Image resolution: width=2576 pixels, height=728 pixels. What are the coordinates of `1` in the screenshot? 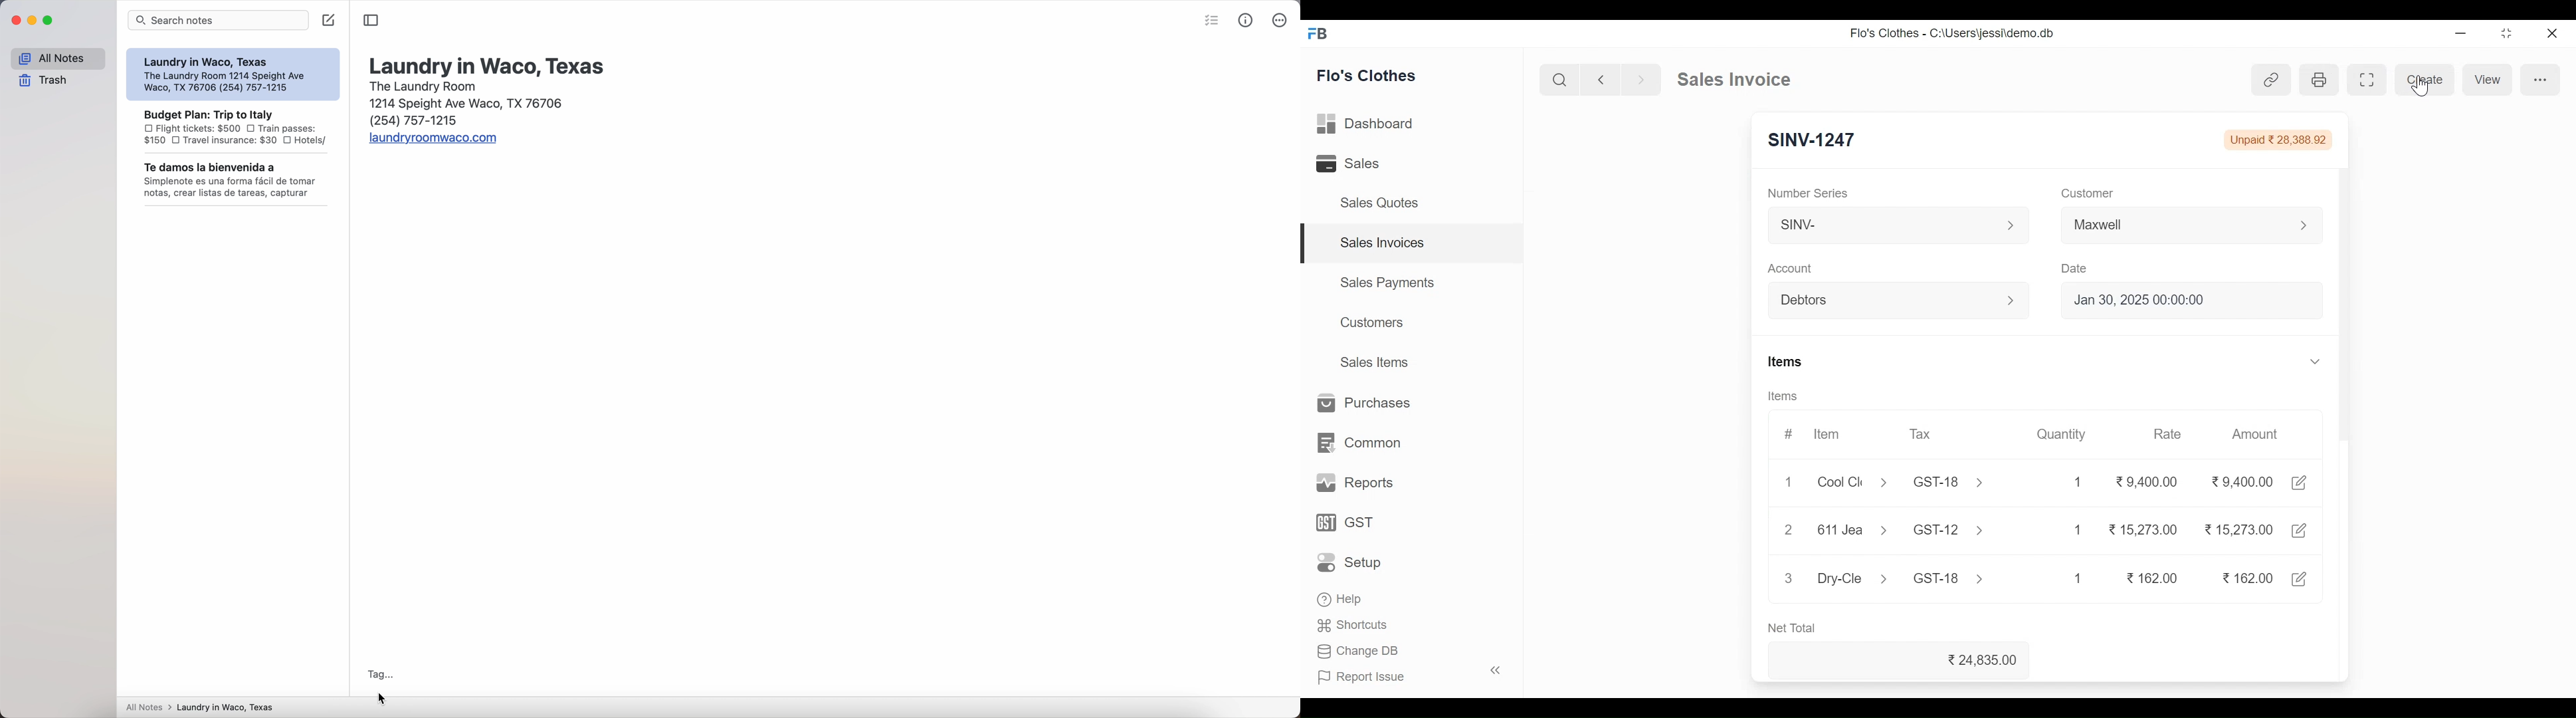 It's located at (2076, 530).